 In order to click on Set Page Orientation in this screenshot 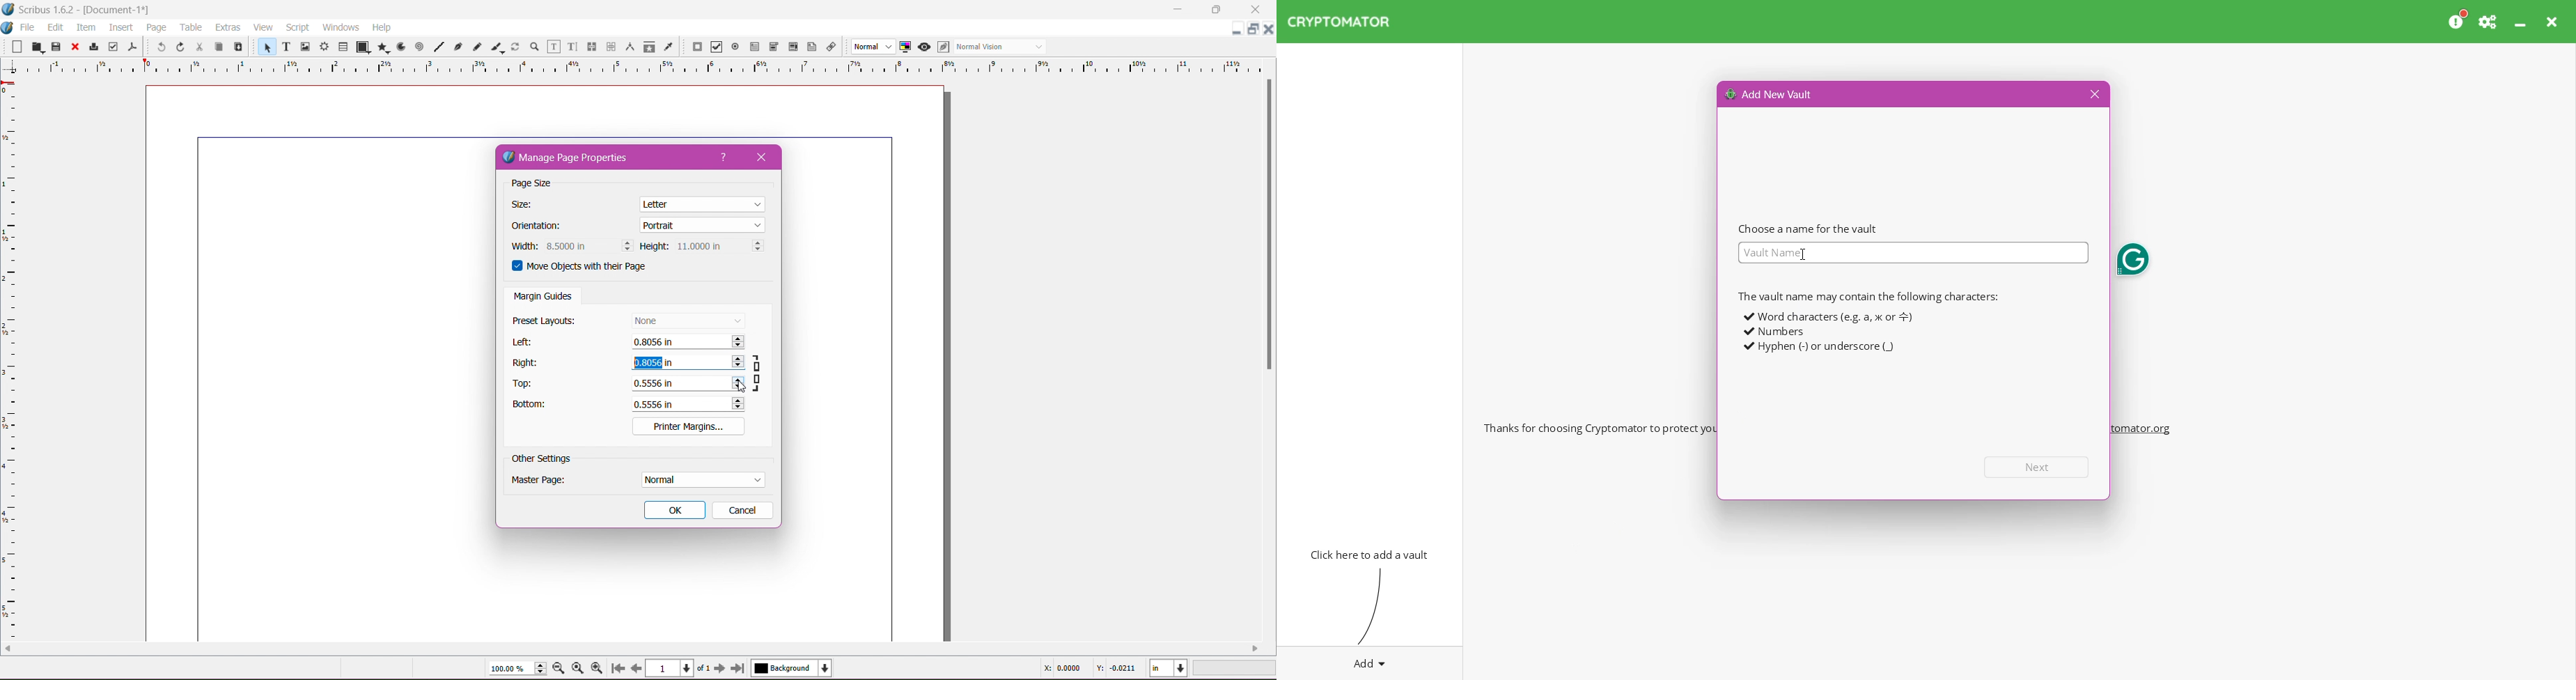, I will do `click(703, 224)`.